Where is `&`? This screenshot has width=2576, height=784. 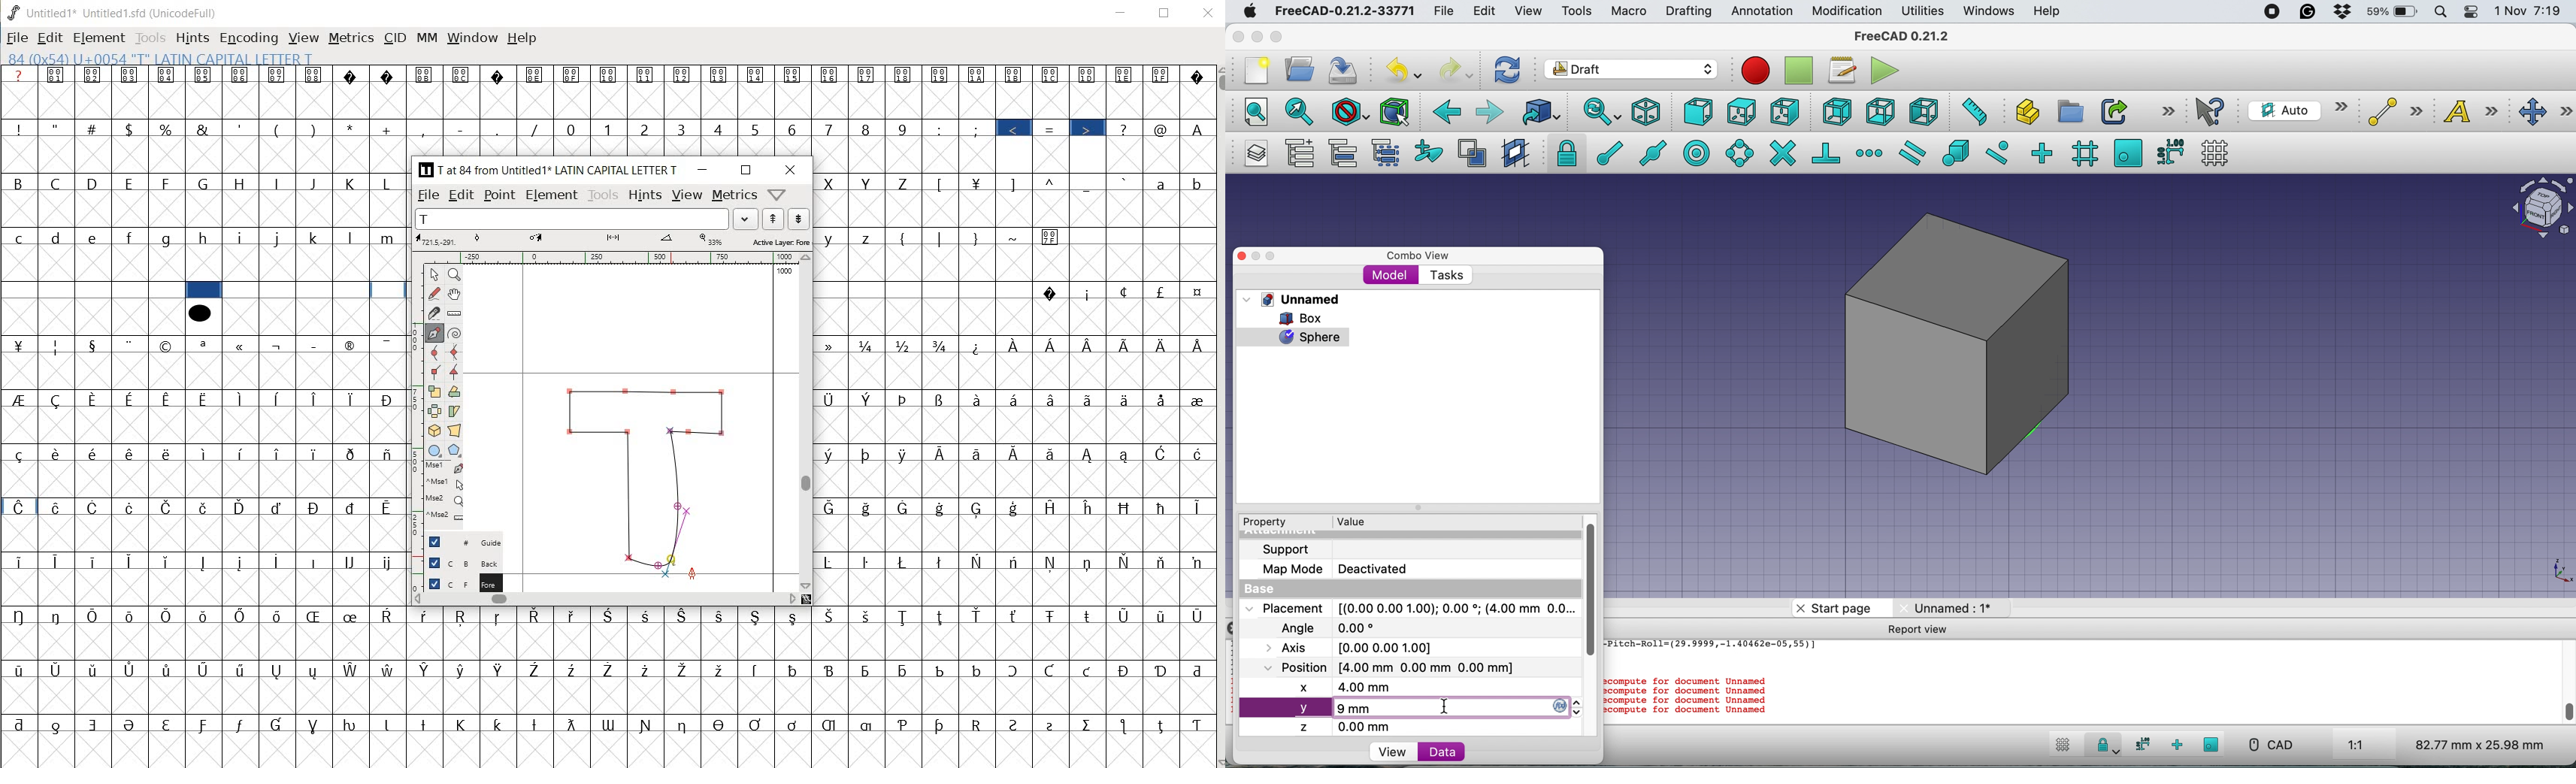 & is located at coordinates (202, 128).